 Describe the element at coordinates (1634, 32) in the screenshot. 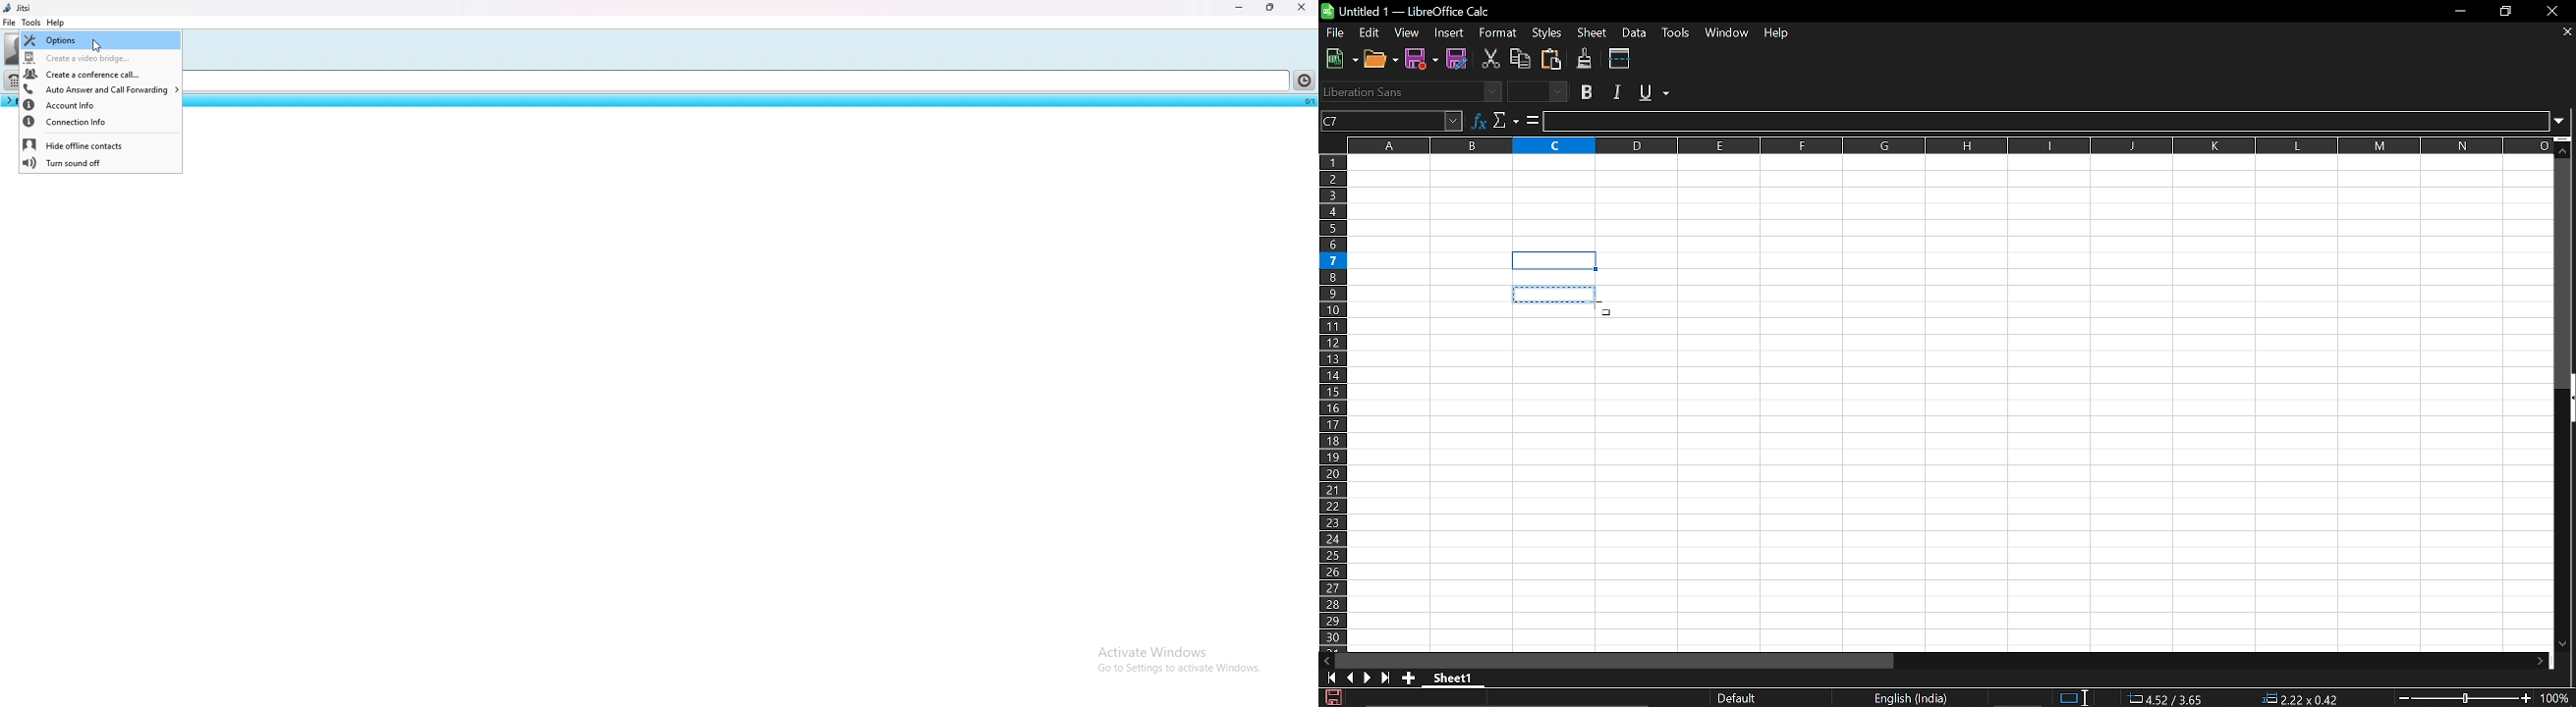

I see `Data` at that location.